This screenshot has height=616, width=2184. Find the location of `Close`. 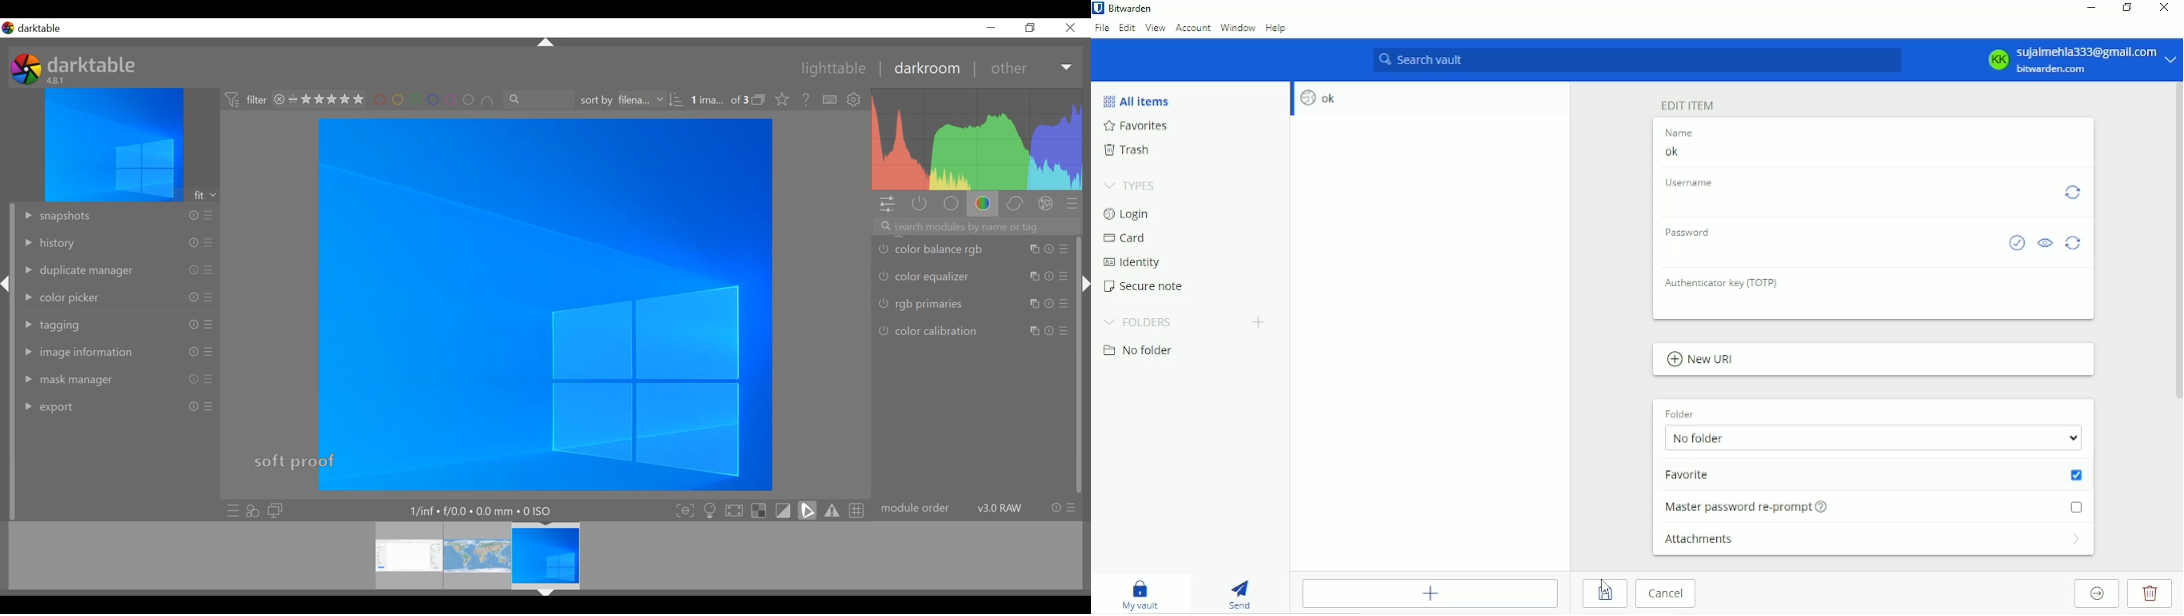

Close is located at coordinates (2164, 8).